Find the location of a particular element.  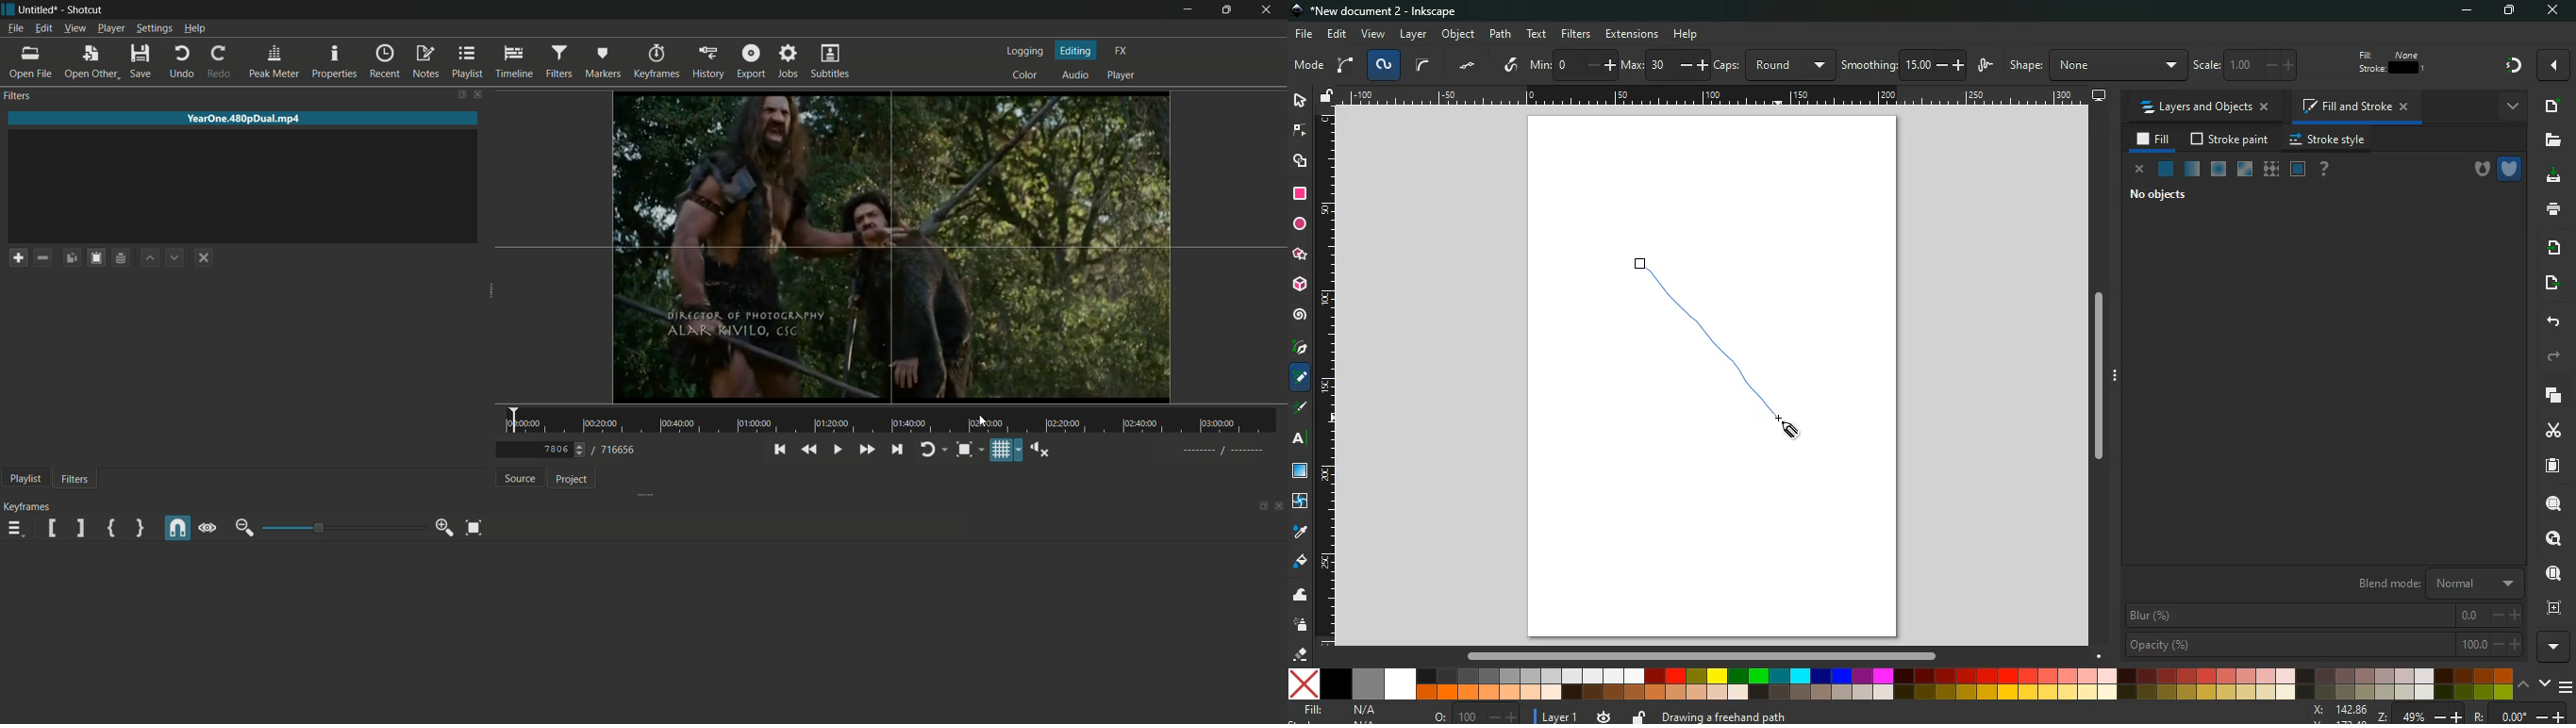

message is located at coordinates (1929, 716).